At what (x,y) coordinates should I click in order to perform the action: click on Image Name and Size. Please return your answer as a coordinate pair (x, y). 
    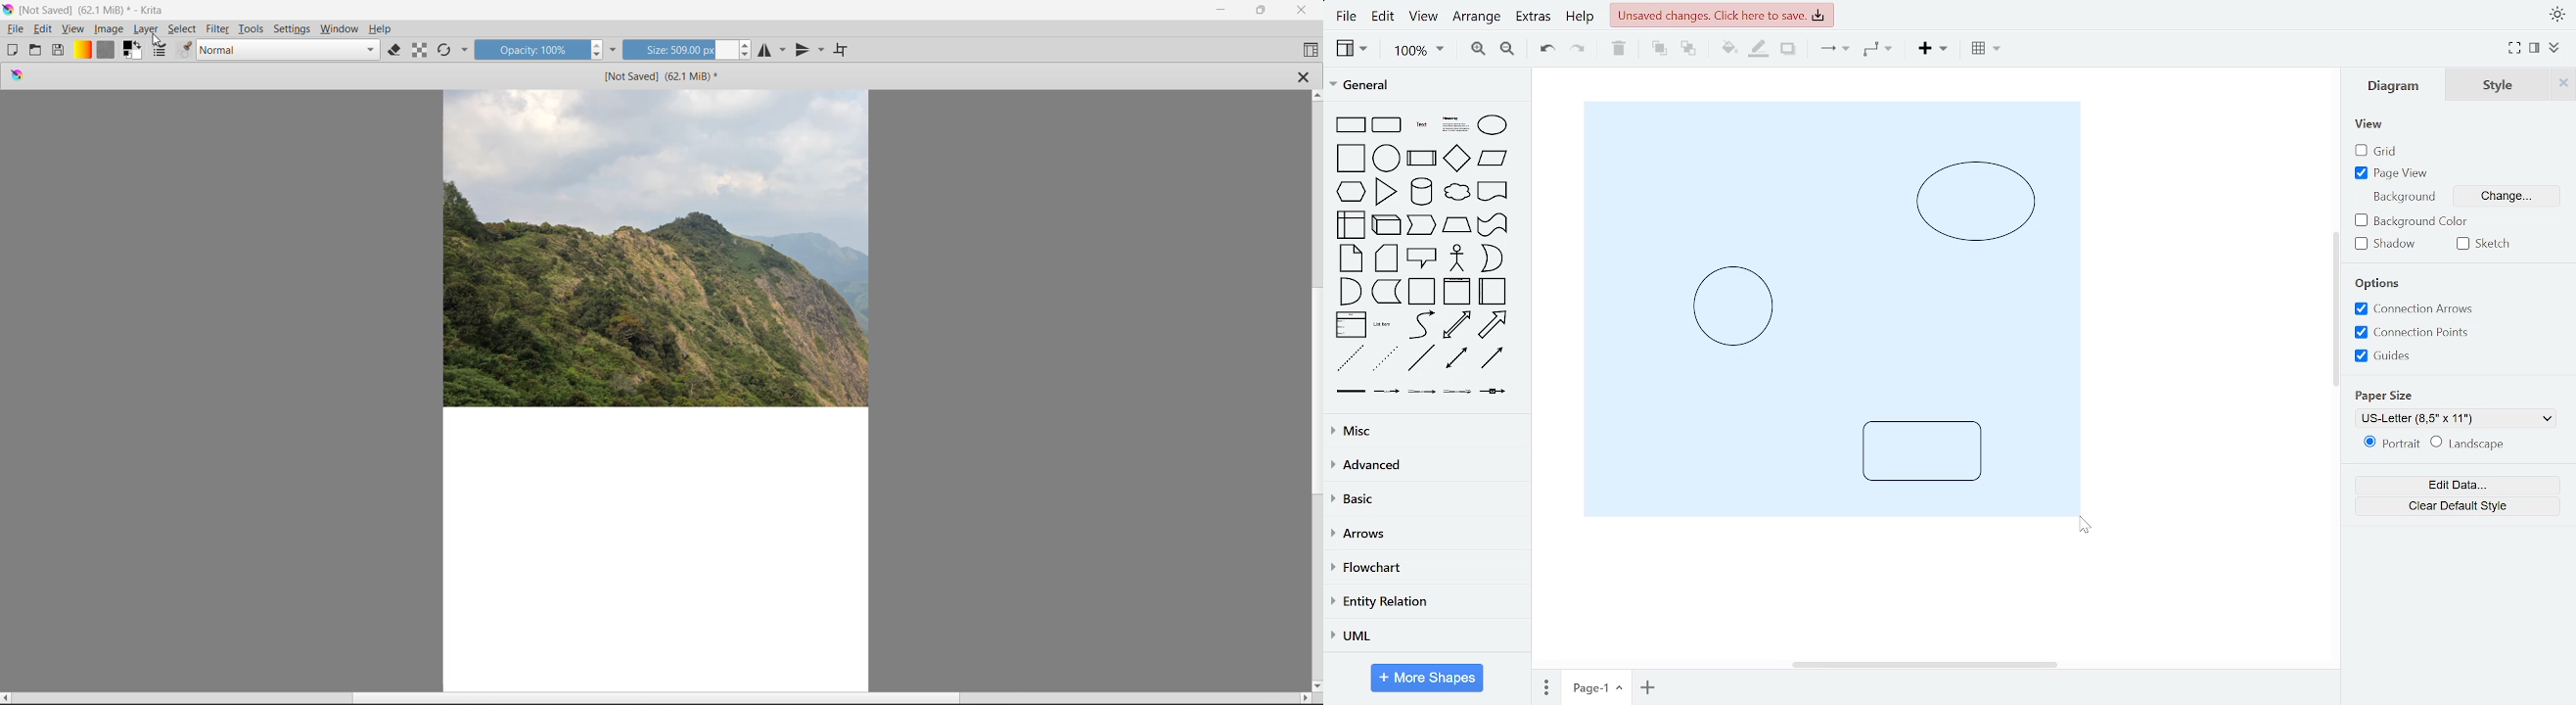
    Looking at the image, I should click on (659, 76).